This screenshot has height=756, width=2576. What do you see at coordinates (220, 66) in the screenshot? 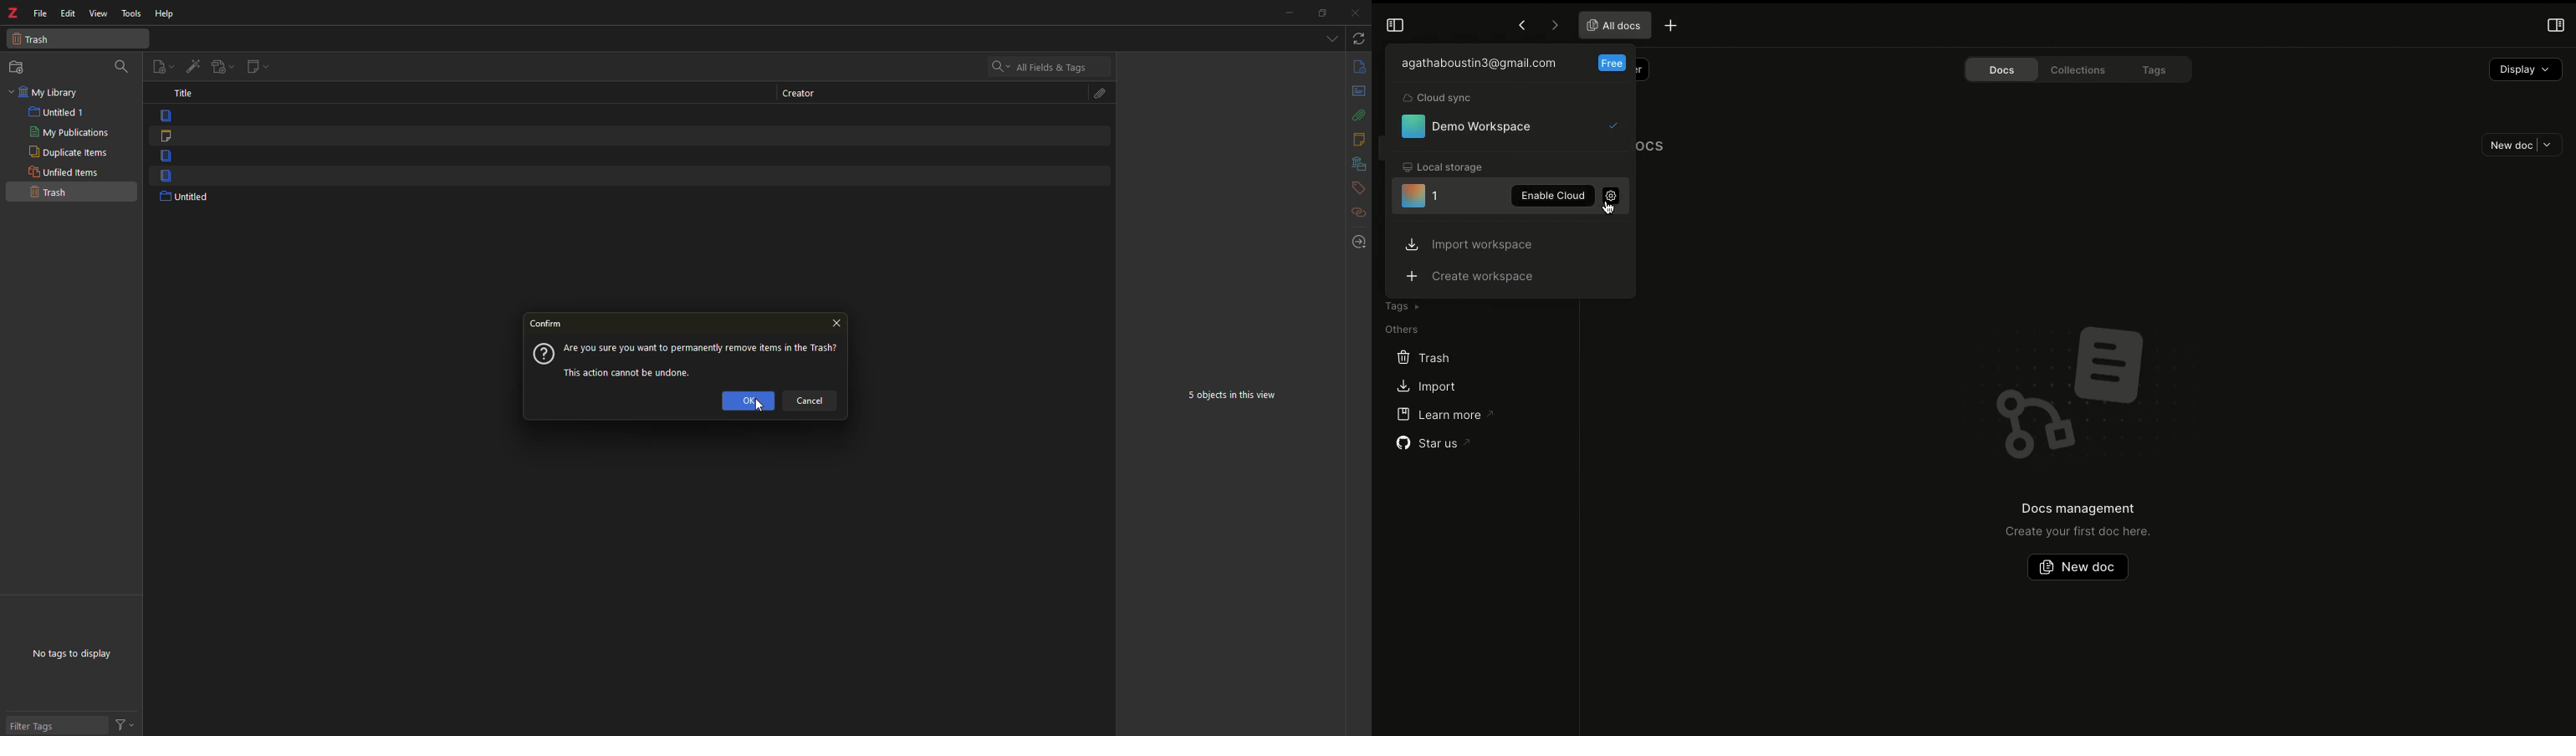
I see `add attachment` at bounding box center [220, 66].